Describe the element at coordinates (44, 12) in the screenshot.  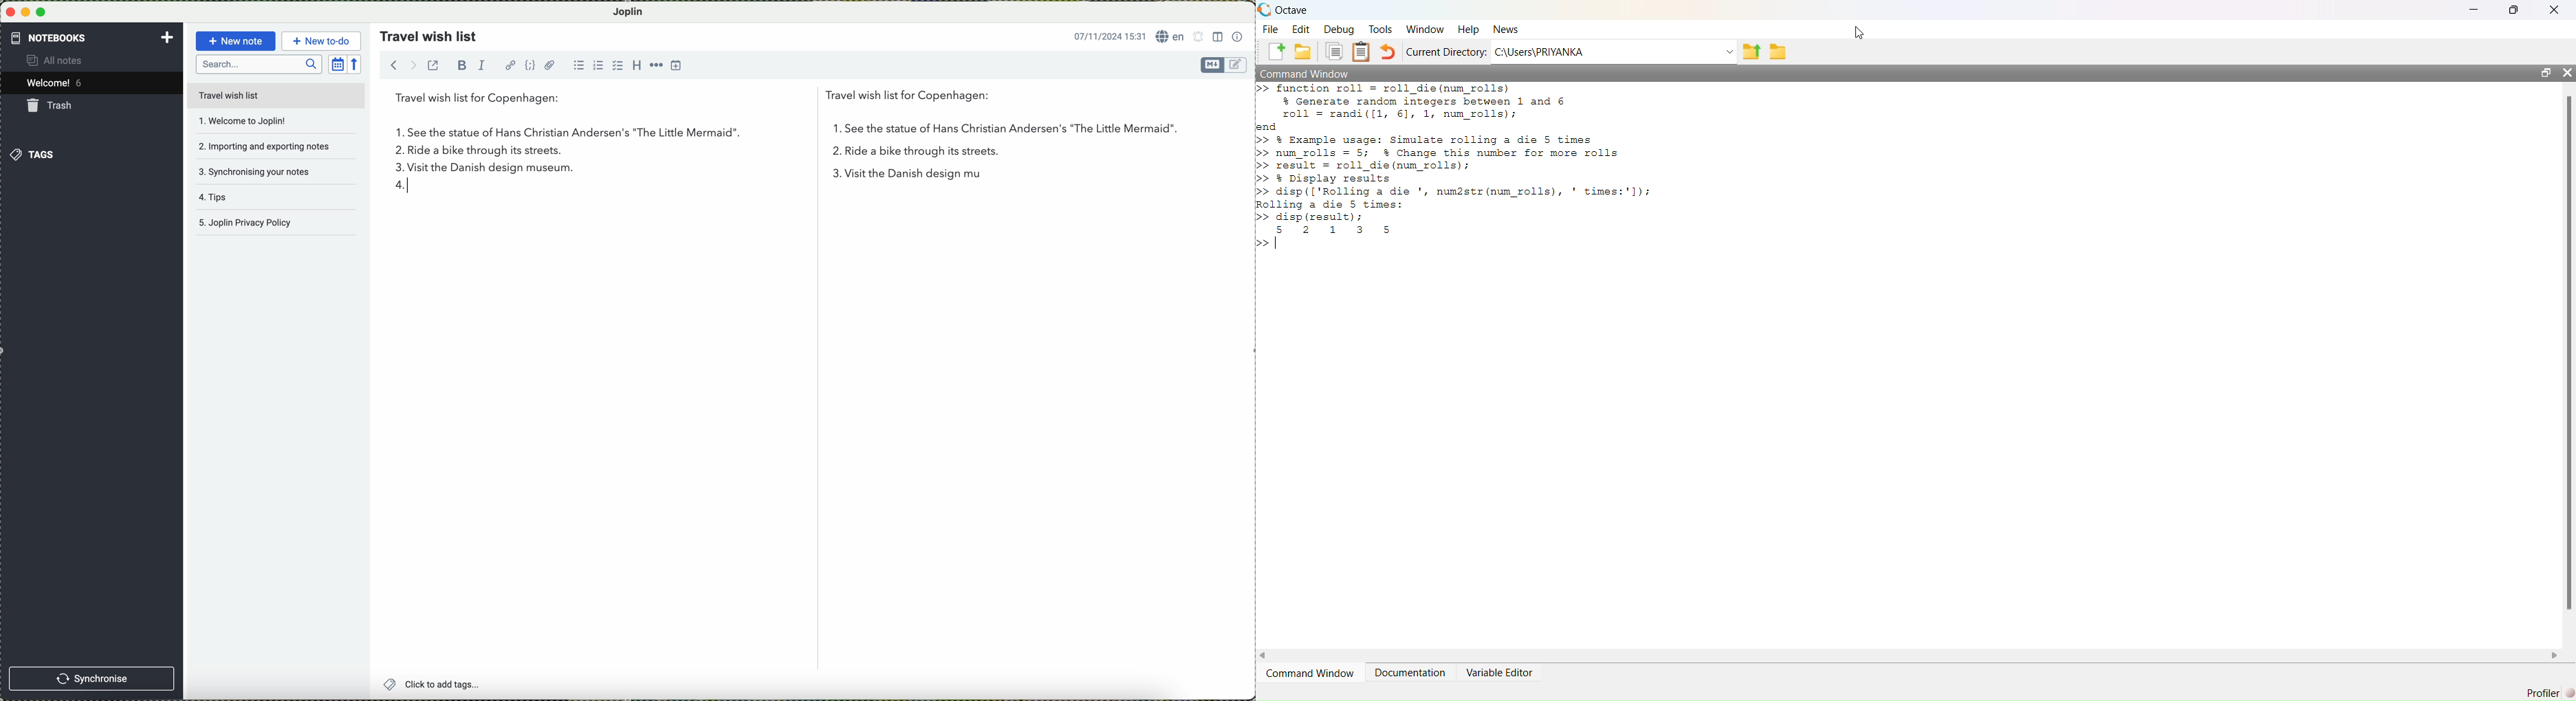
I see `maximize` at that location.